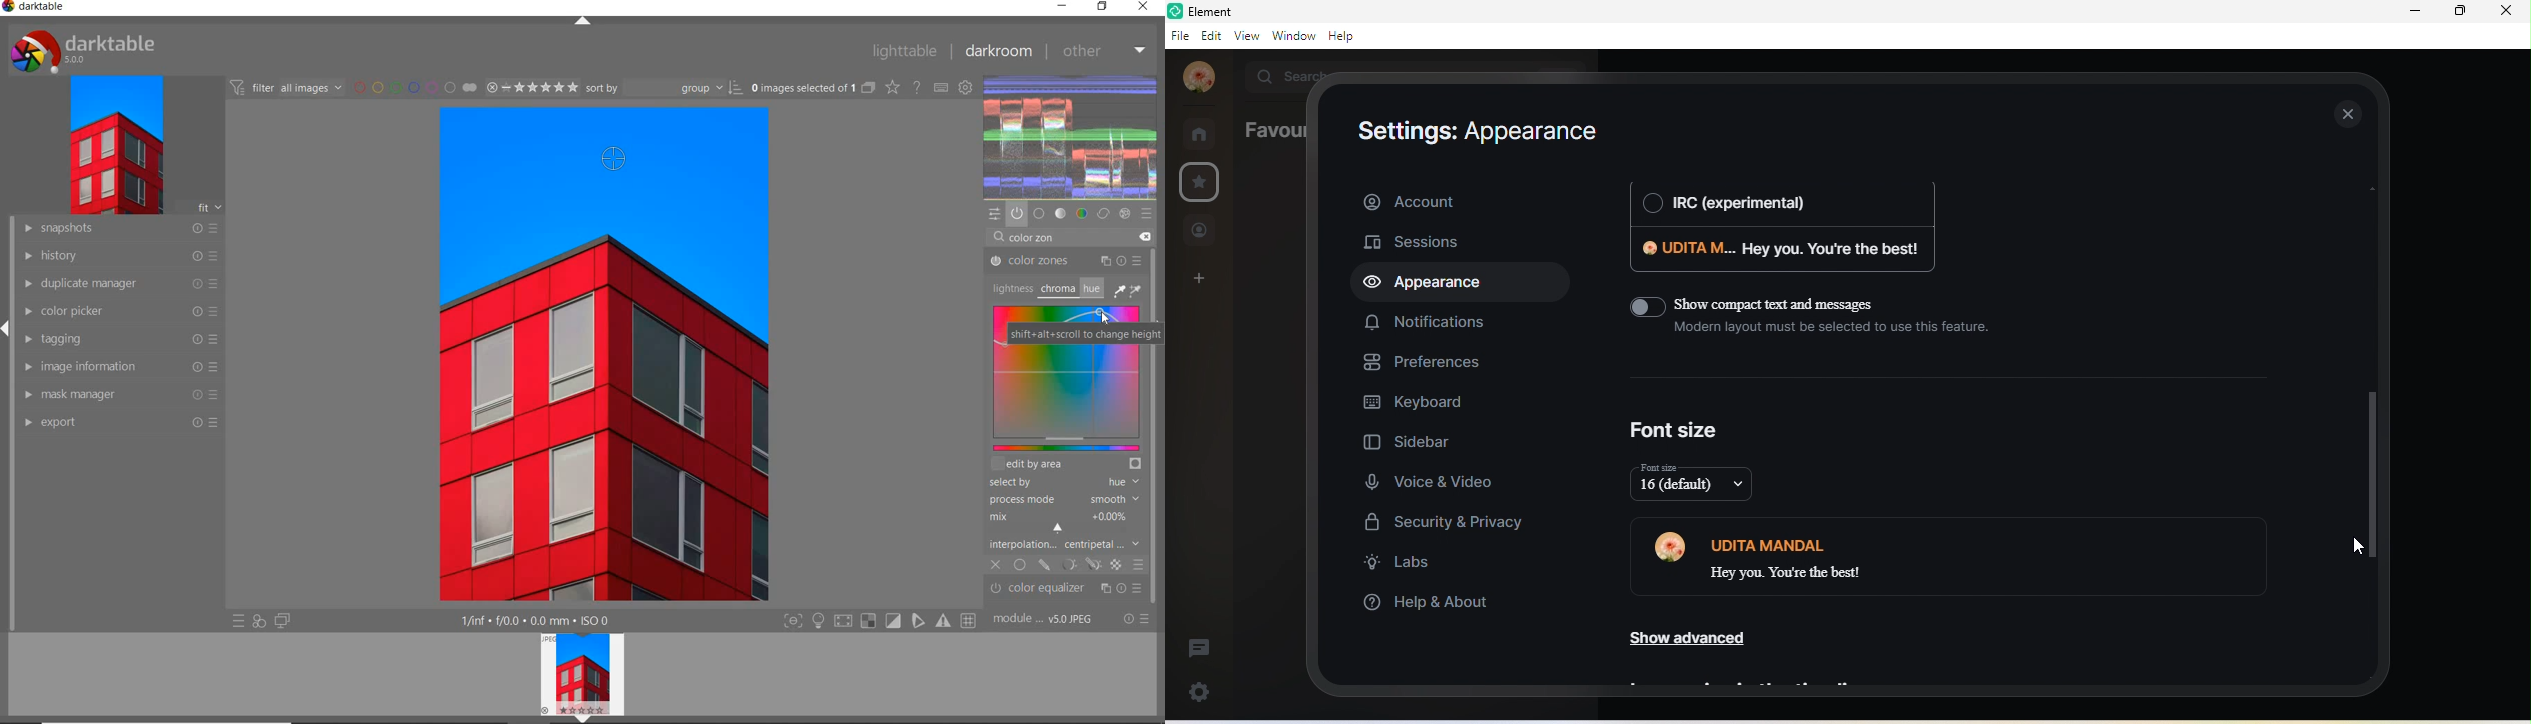 The image size is (2548, 728). I want to click on image information, so click(119, 368).